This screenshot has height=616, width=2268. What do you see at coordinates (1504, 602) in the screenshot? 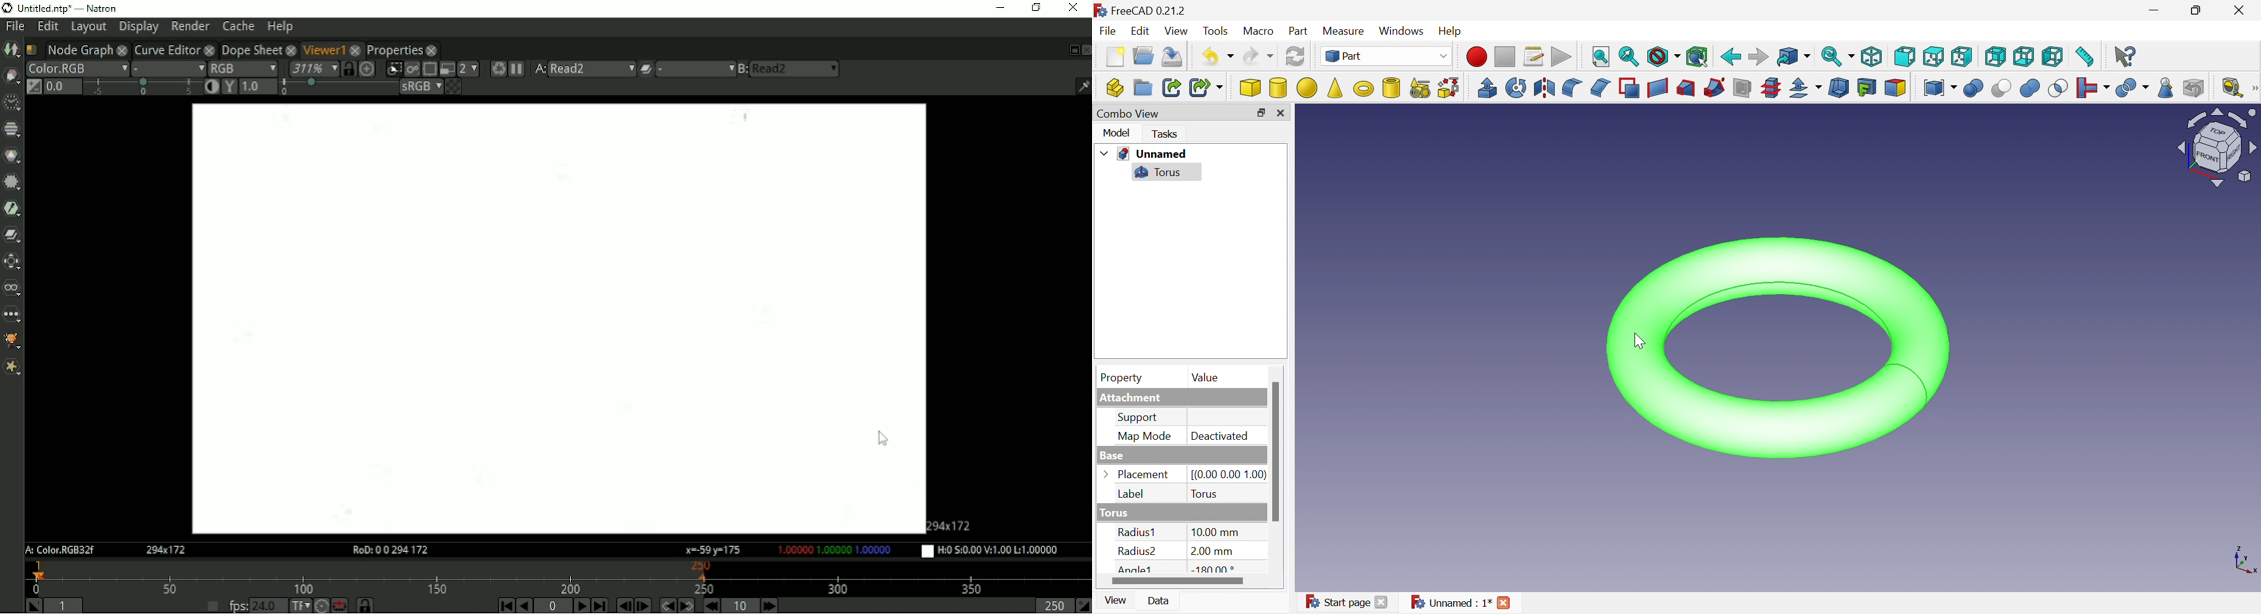
I see `Close` at bounding box center [1504, 602].